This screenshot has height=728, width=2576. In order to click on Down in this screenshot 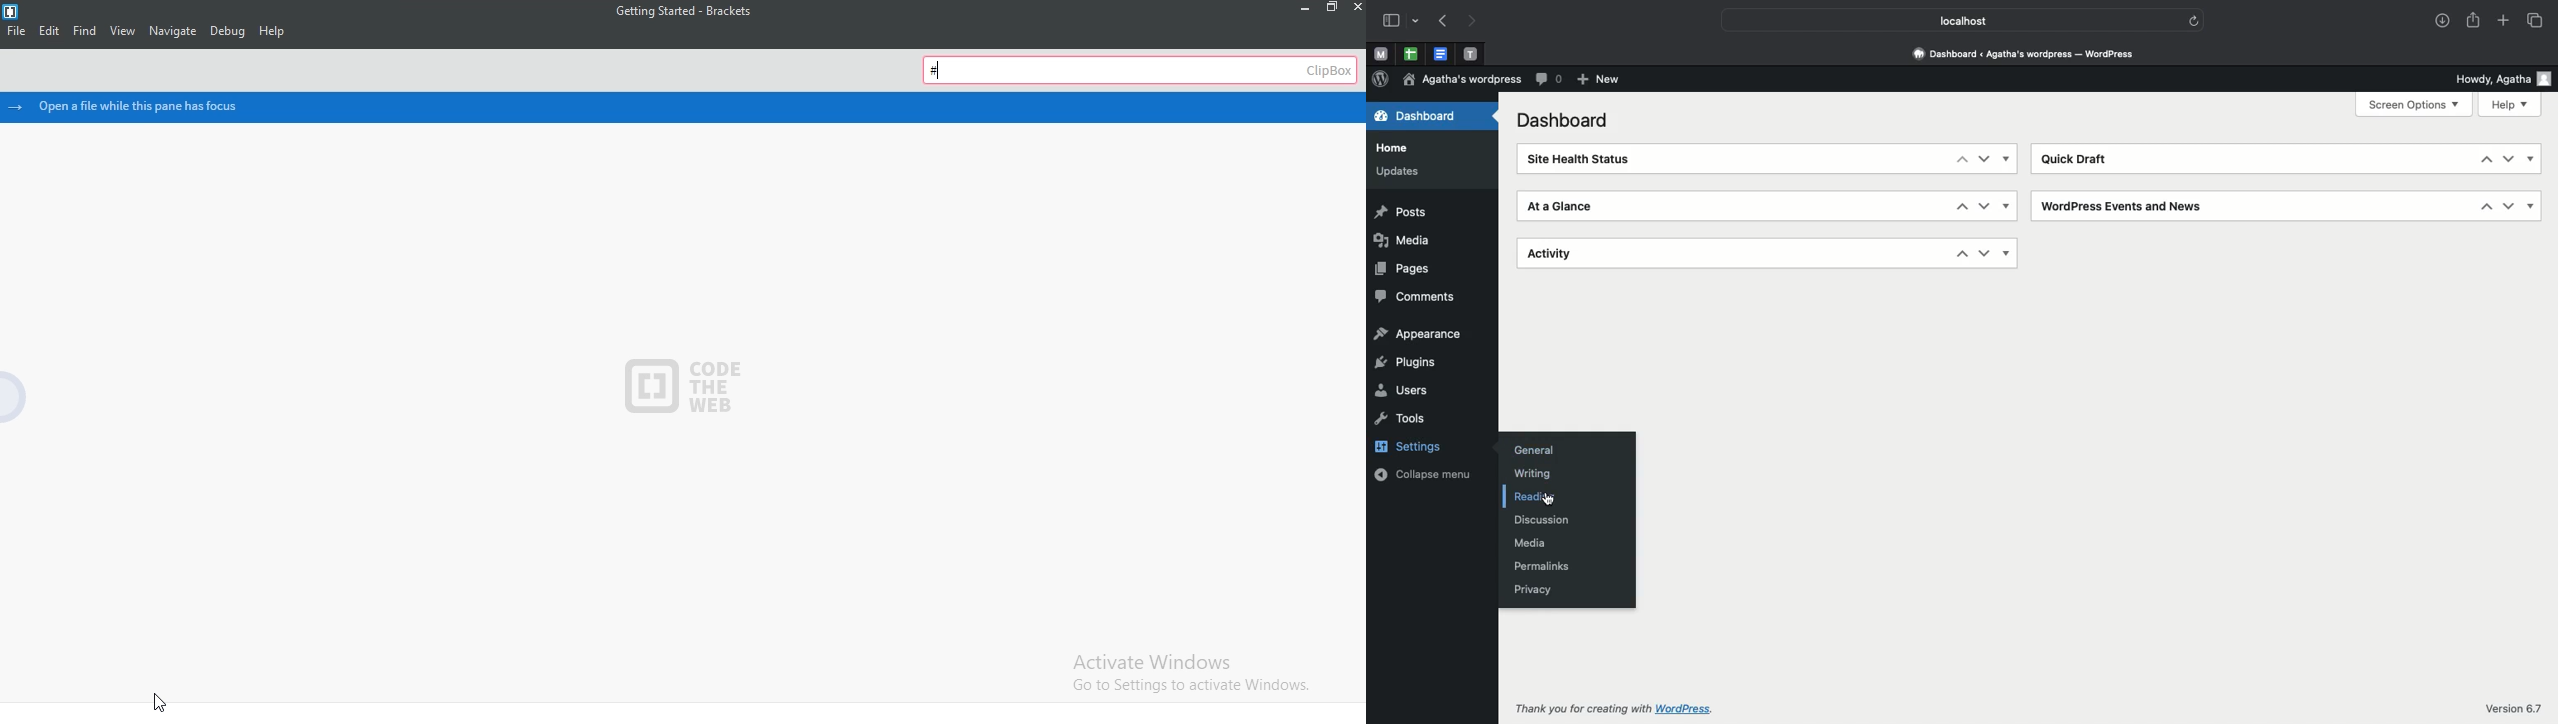, I will do `click(1986, 208)`.